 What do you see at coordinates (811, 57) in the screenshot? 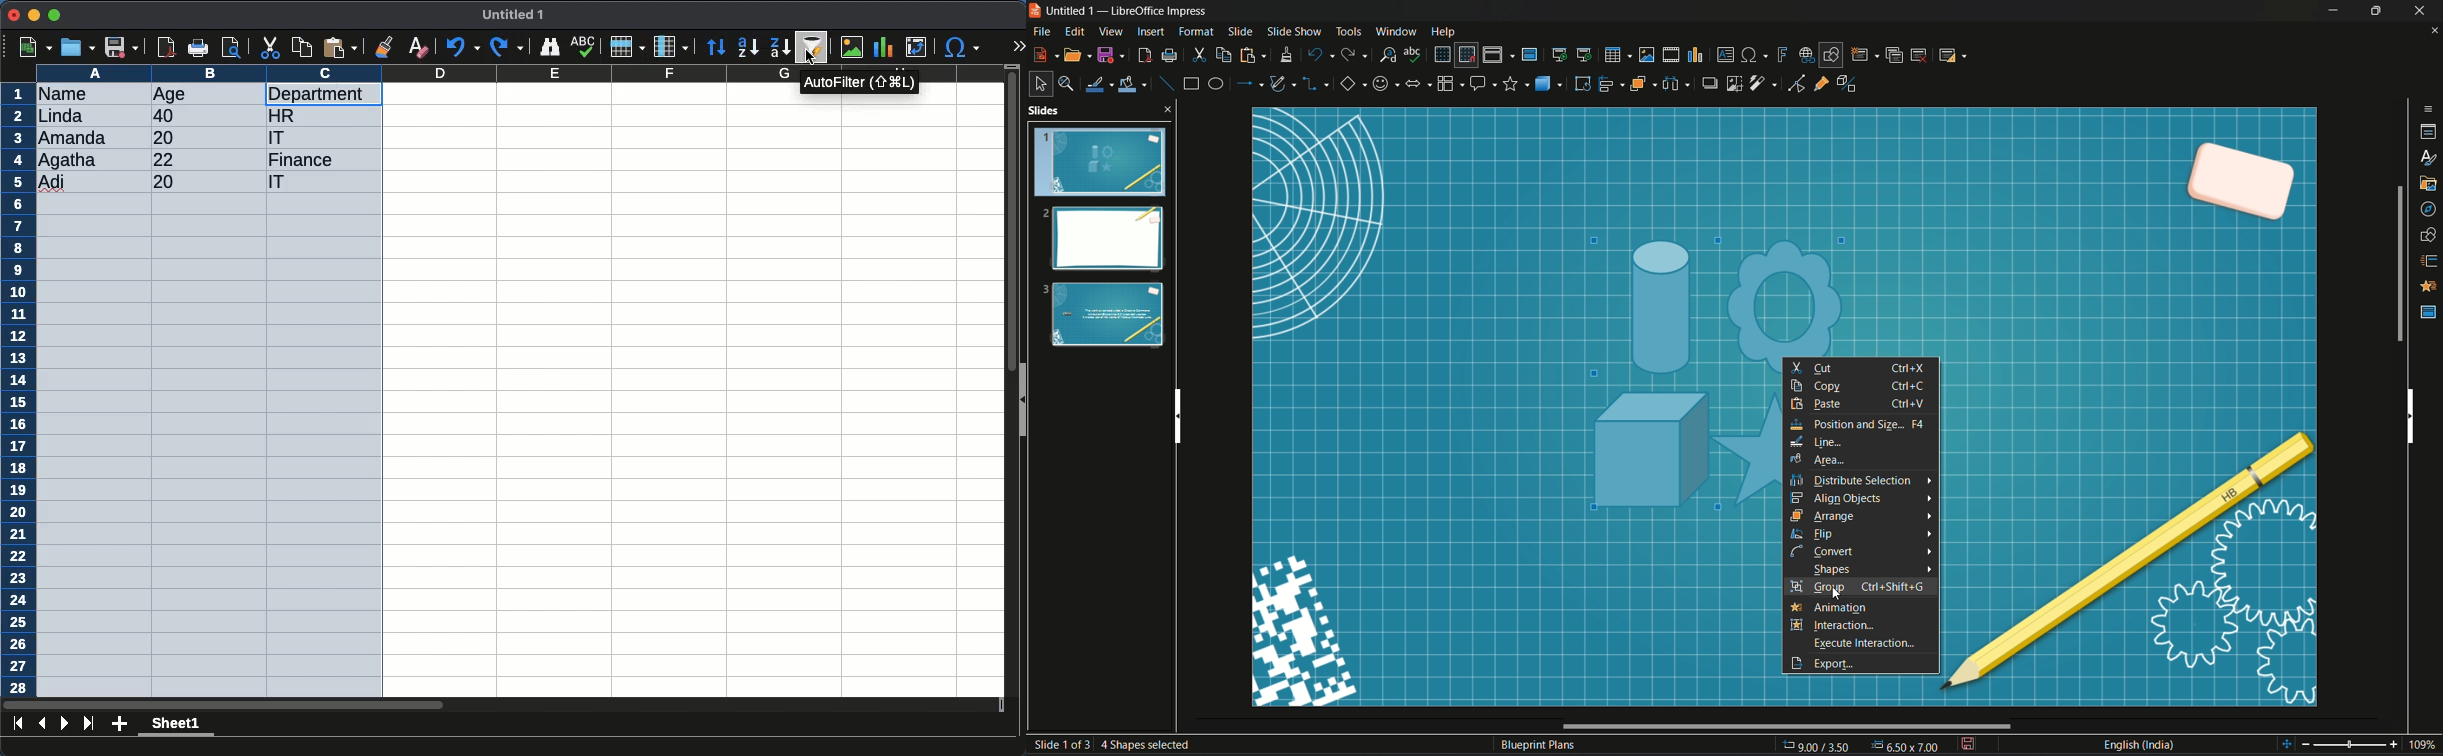
I see `cursor` at bounding box center [811, 57].